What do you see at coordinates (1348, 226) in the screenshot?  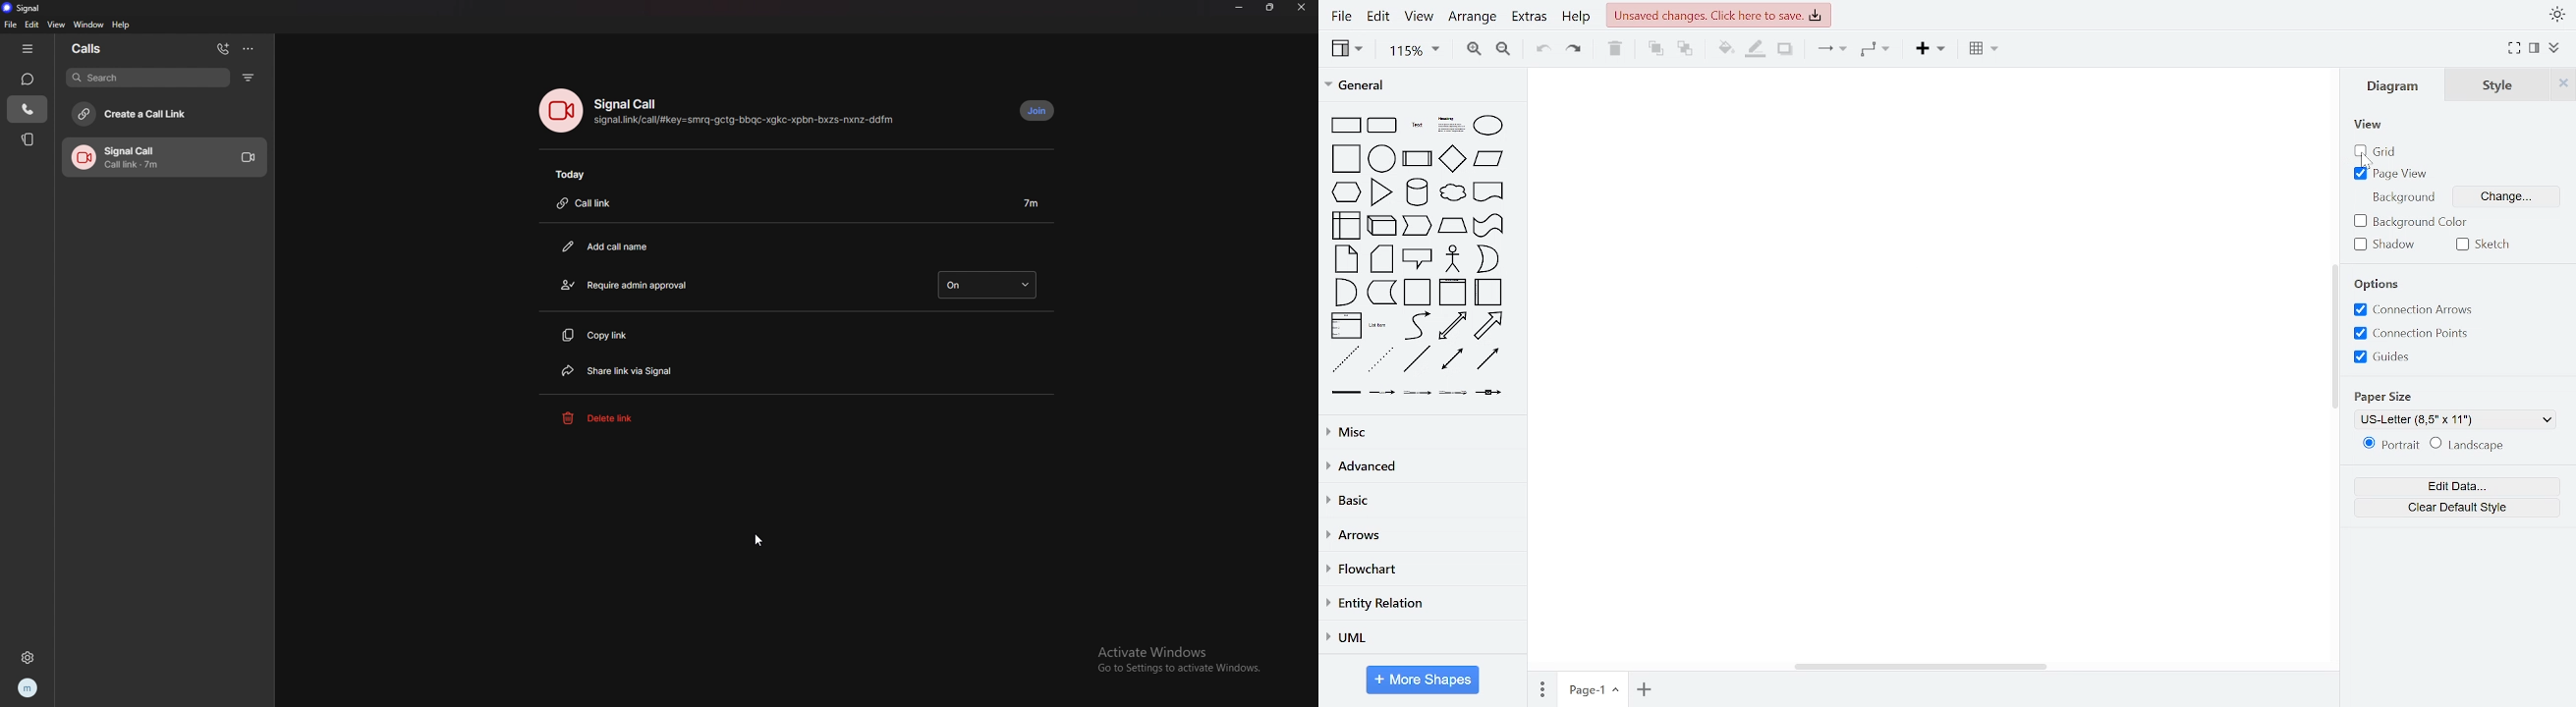 I see `internal storage` at bounding box center [1348, 226].